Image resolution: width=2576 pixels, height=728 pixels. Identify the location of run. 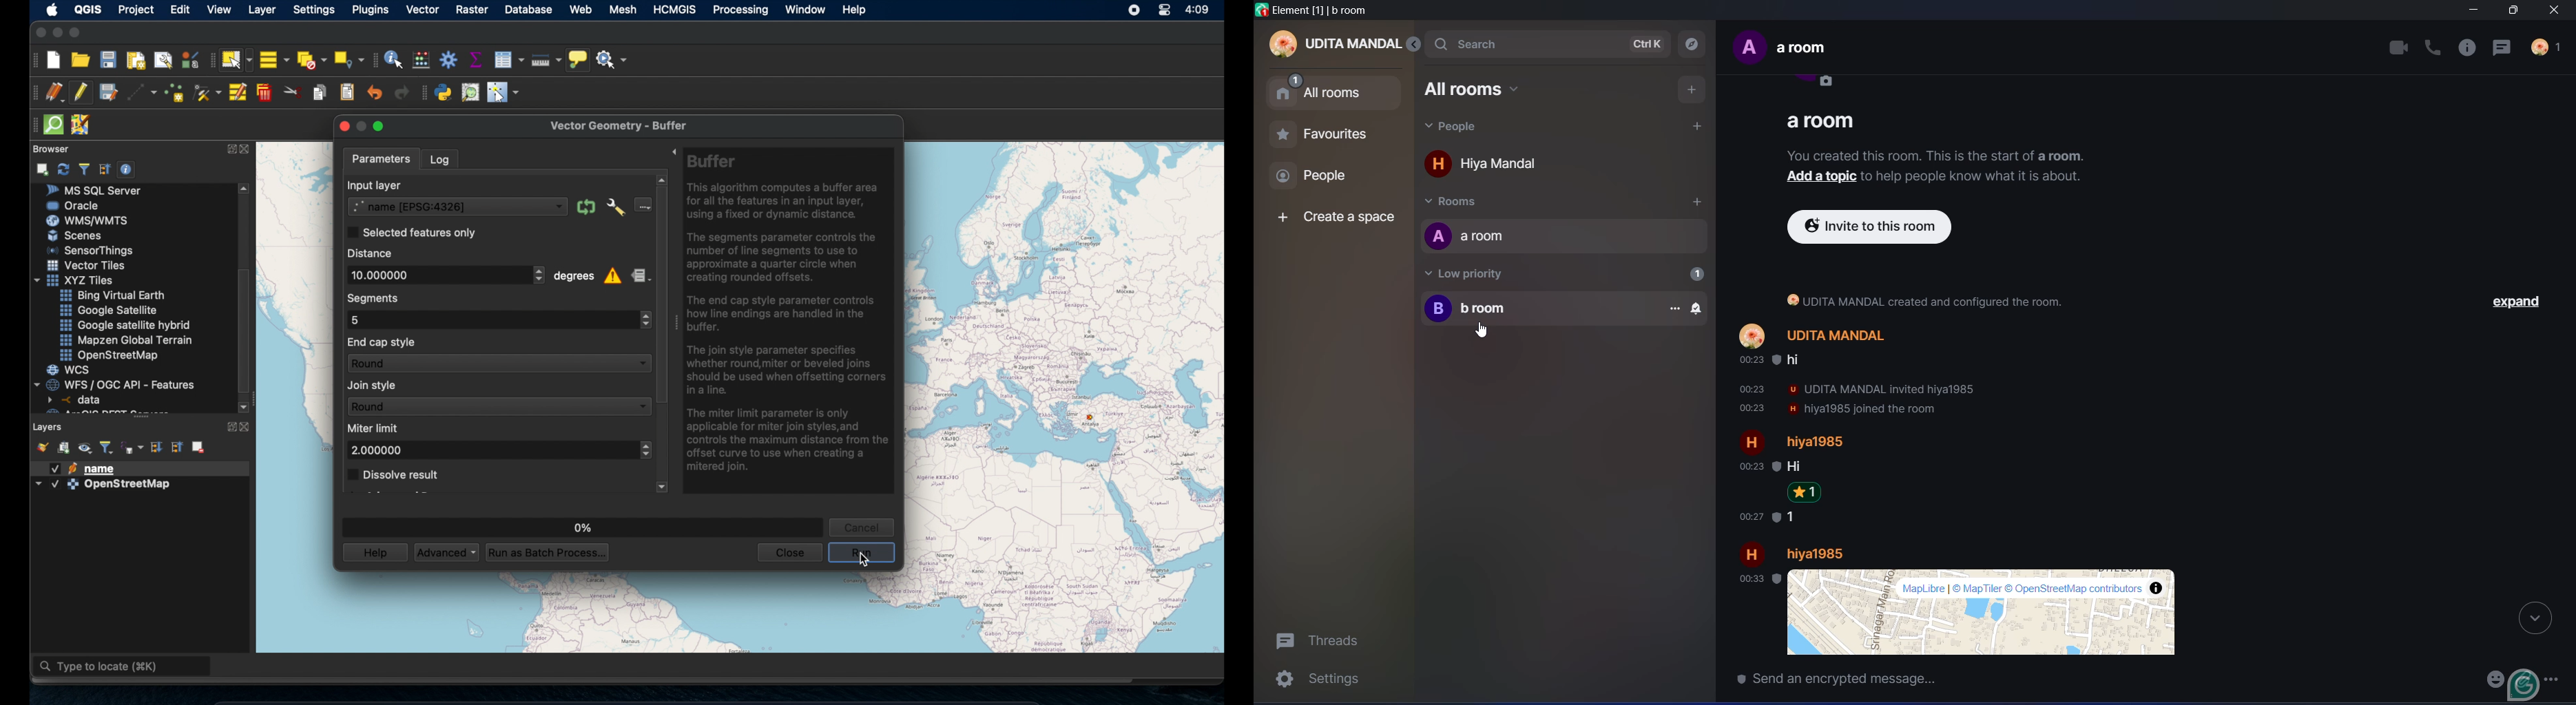
(863, 553).